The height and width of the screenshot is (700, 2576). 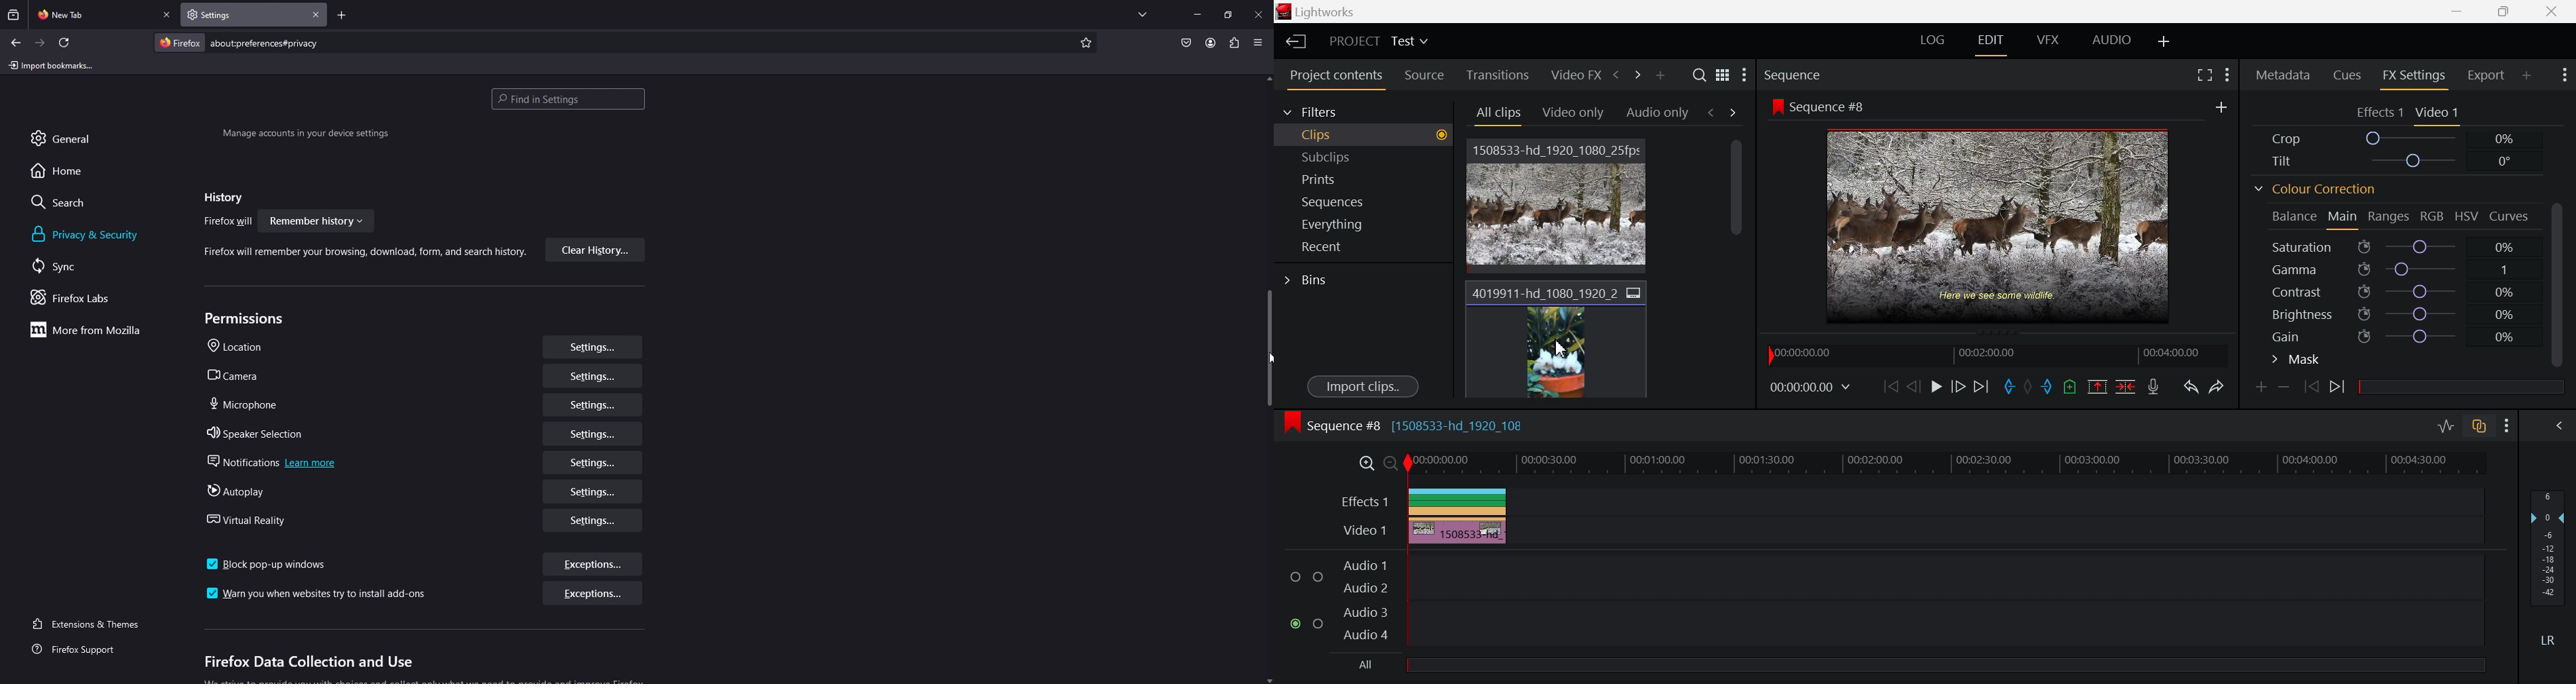 I want to click on Recent, so click(x=1359, y=246).